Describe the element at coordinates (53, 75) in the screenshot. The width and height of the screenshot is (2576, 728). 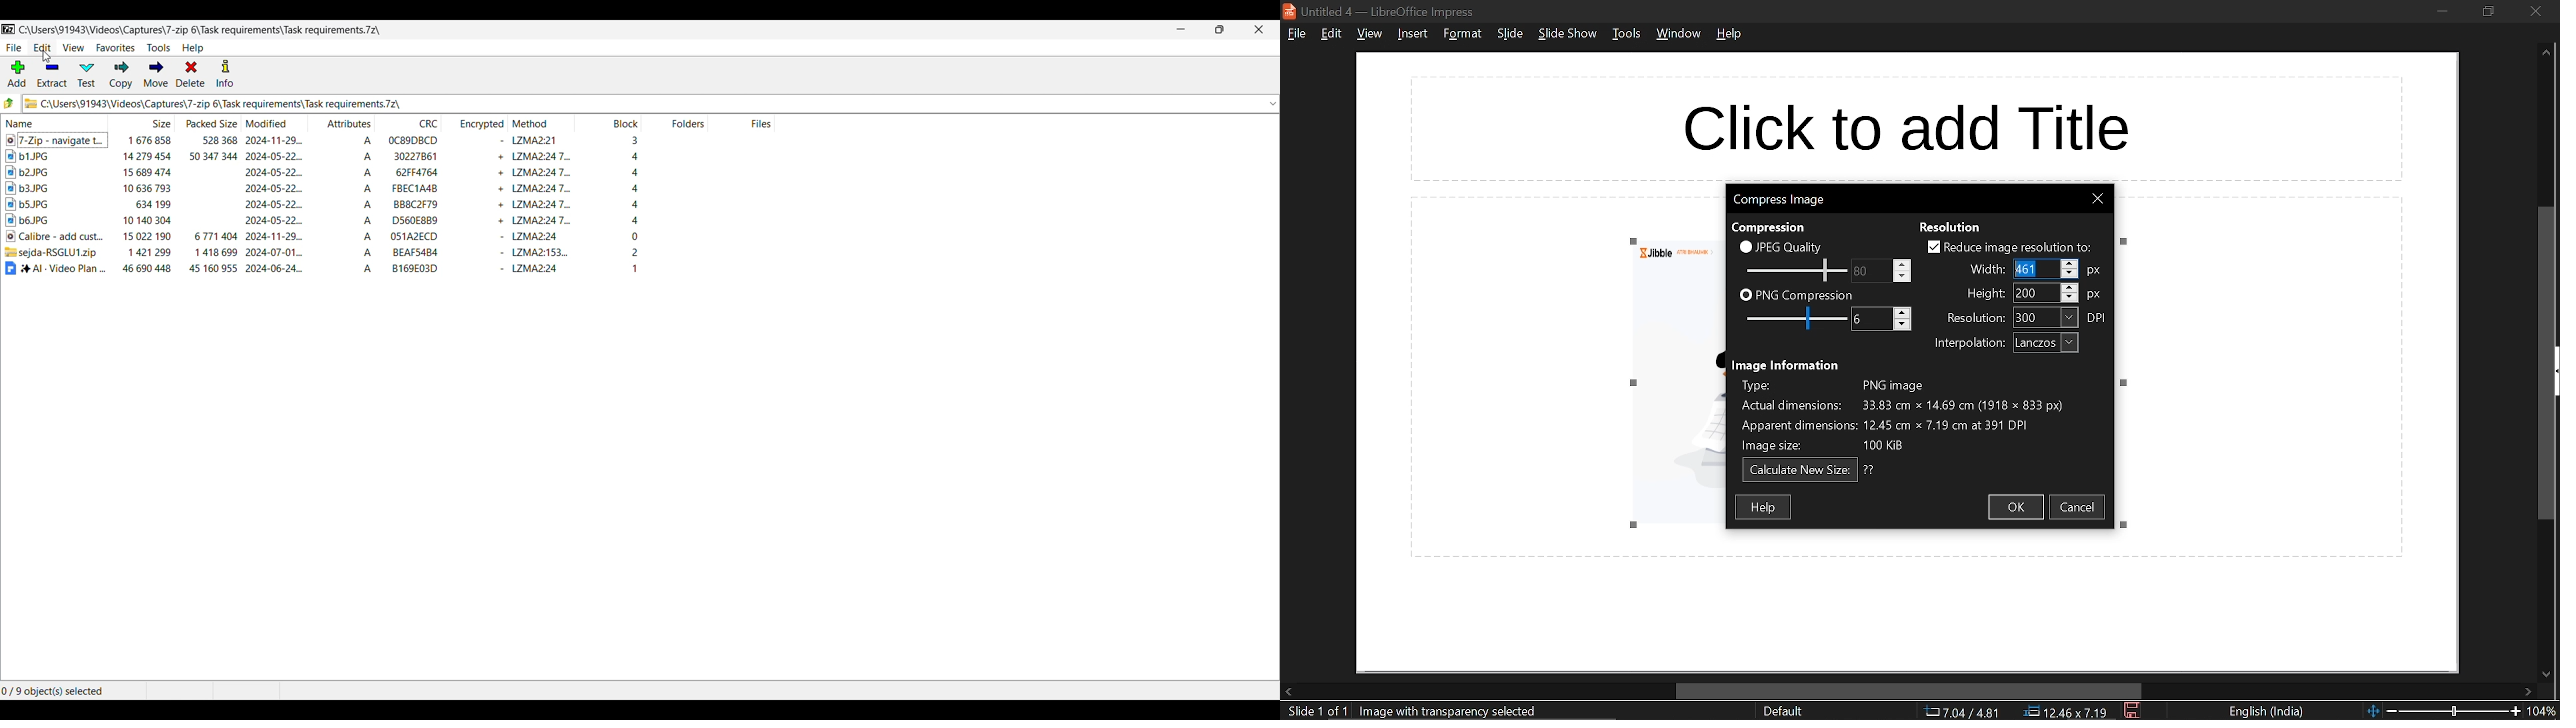
I see `Extract` at that location.